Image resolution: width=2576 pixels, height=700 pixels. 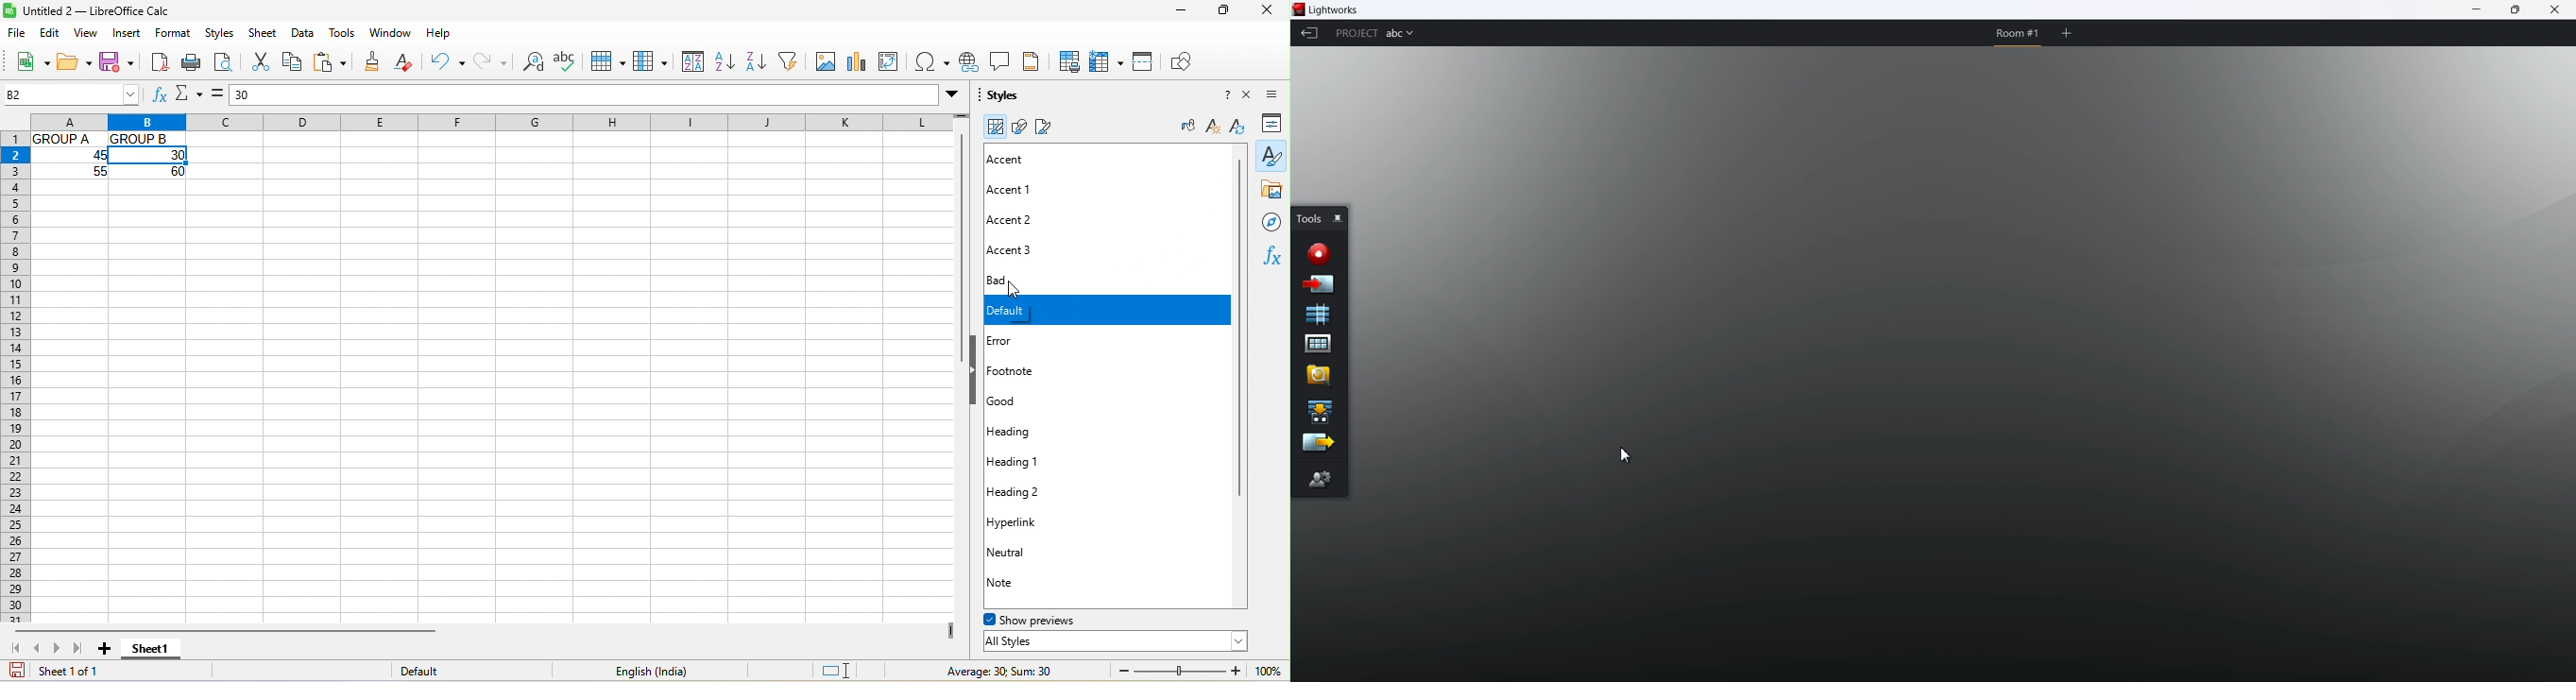 What do you see at coordinates (1018, 583) in the screenshot?
I see `note` at bounding box center [1018, 583].